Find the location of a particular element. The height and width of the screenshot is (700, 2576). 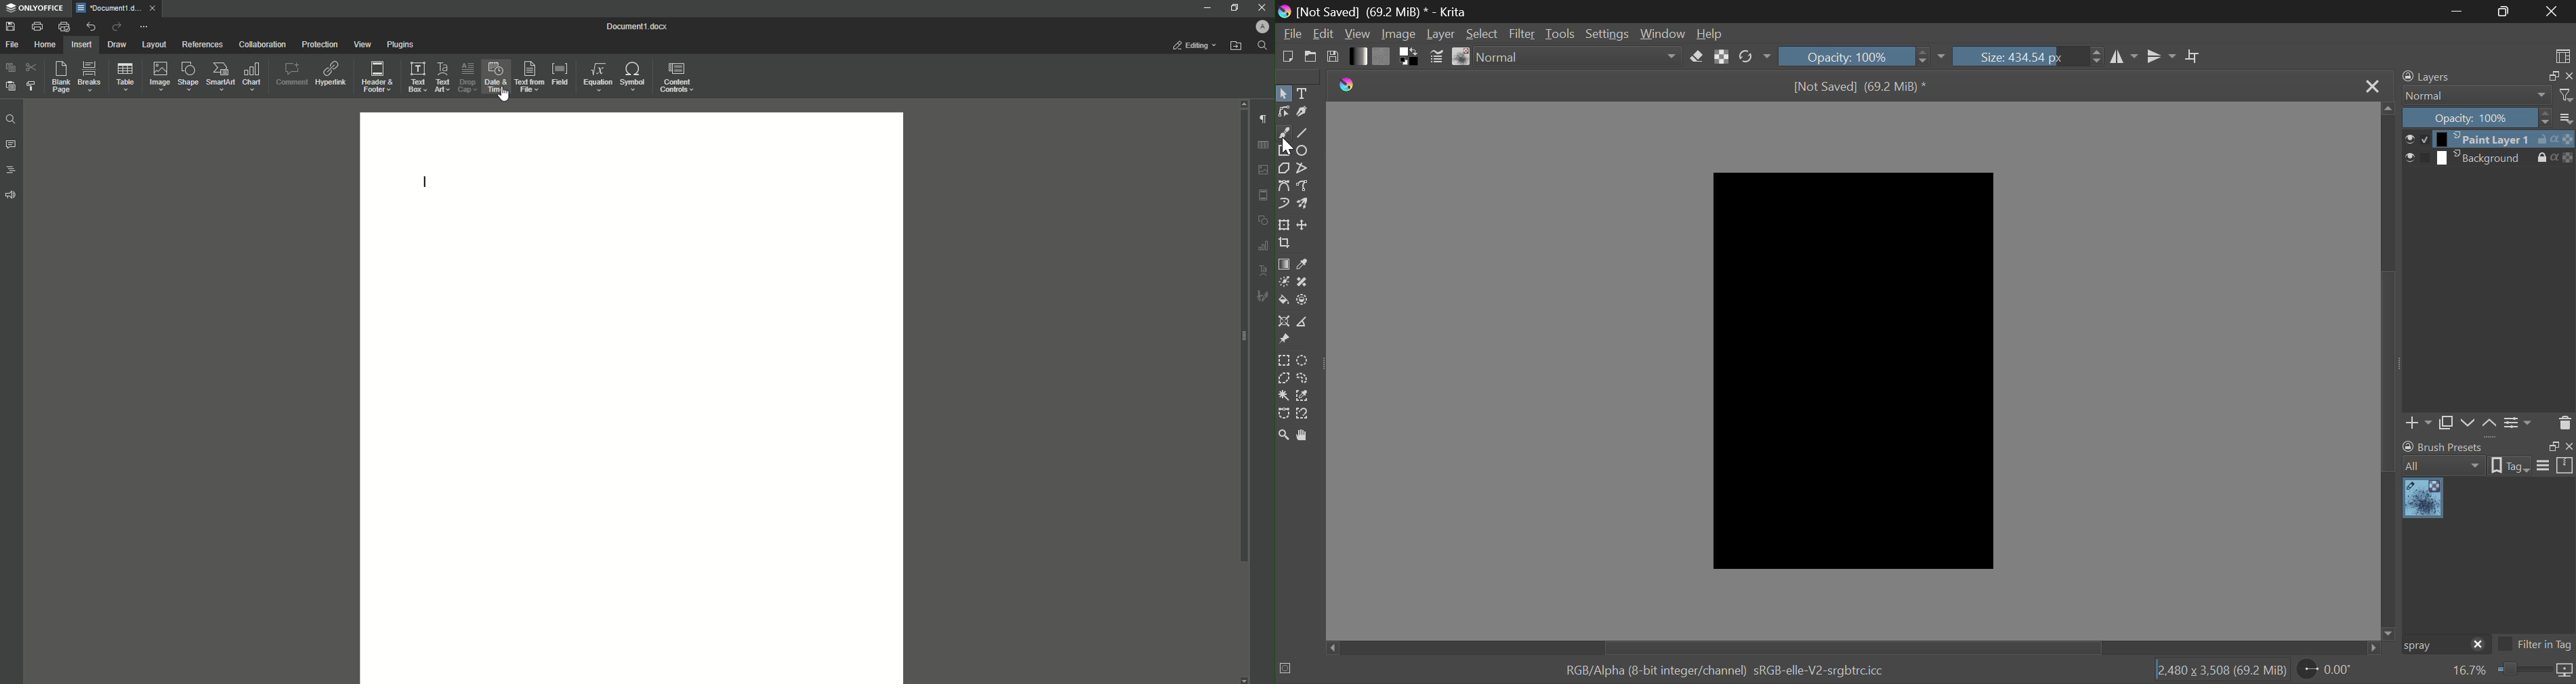

Headings is located at coordinates (10, 169).